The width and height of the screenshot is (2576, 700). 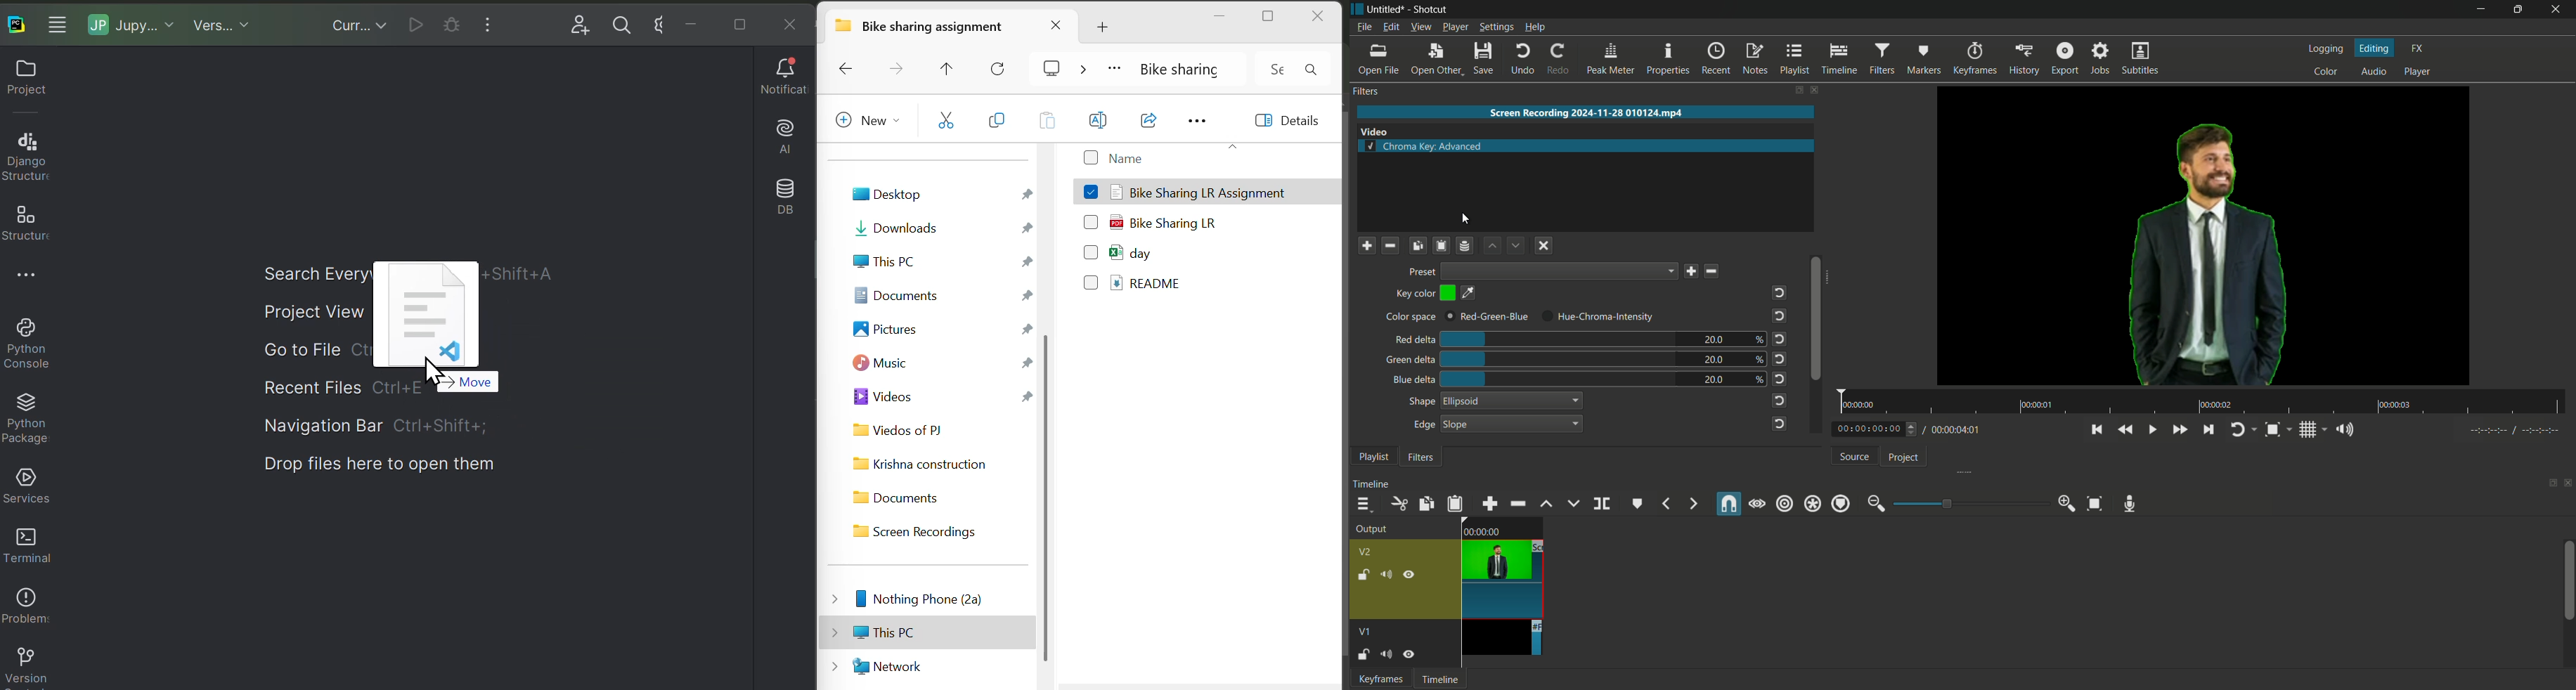 I want to click on search, so click(x=1319, y=70).